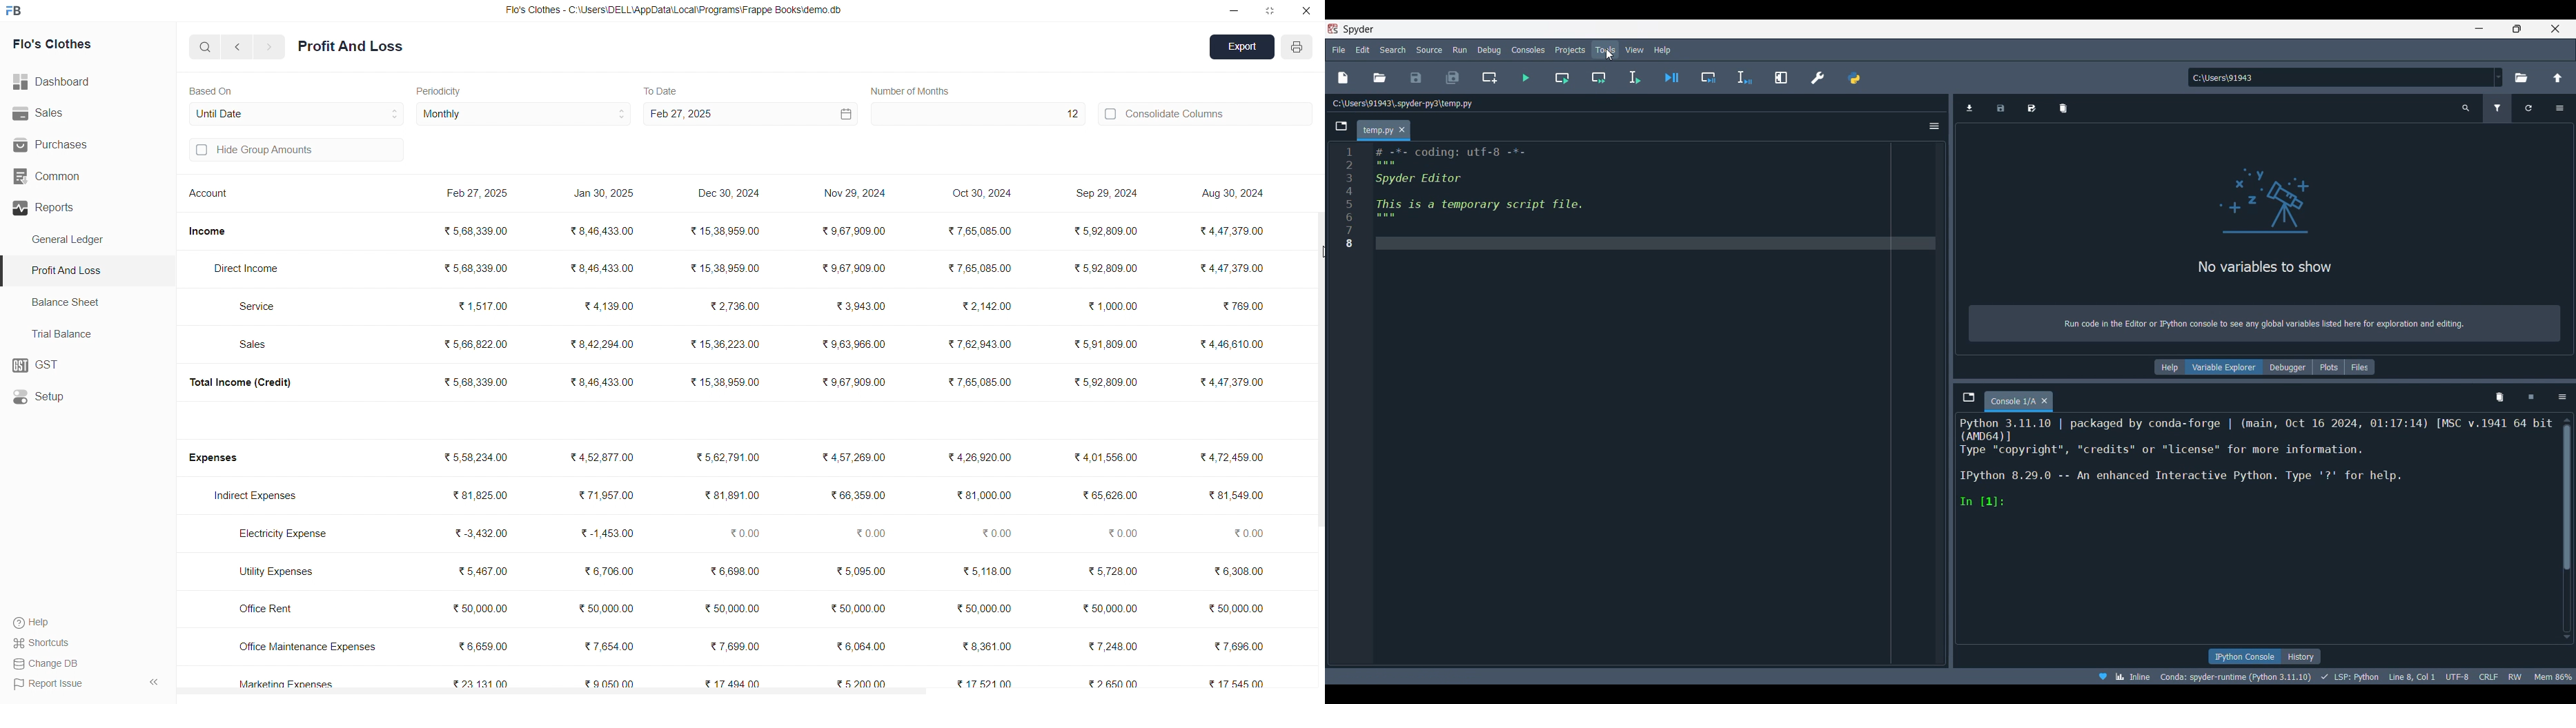 This screenshot has height=728, width=2576. Describe the element at coordinates (858, 230) in the screenshot. I see `₹9,67,909.00` at that location.